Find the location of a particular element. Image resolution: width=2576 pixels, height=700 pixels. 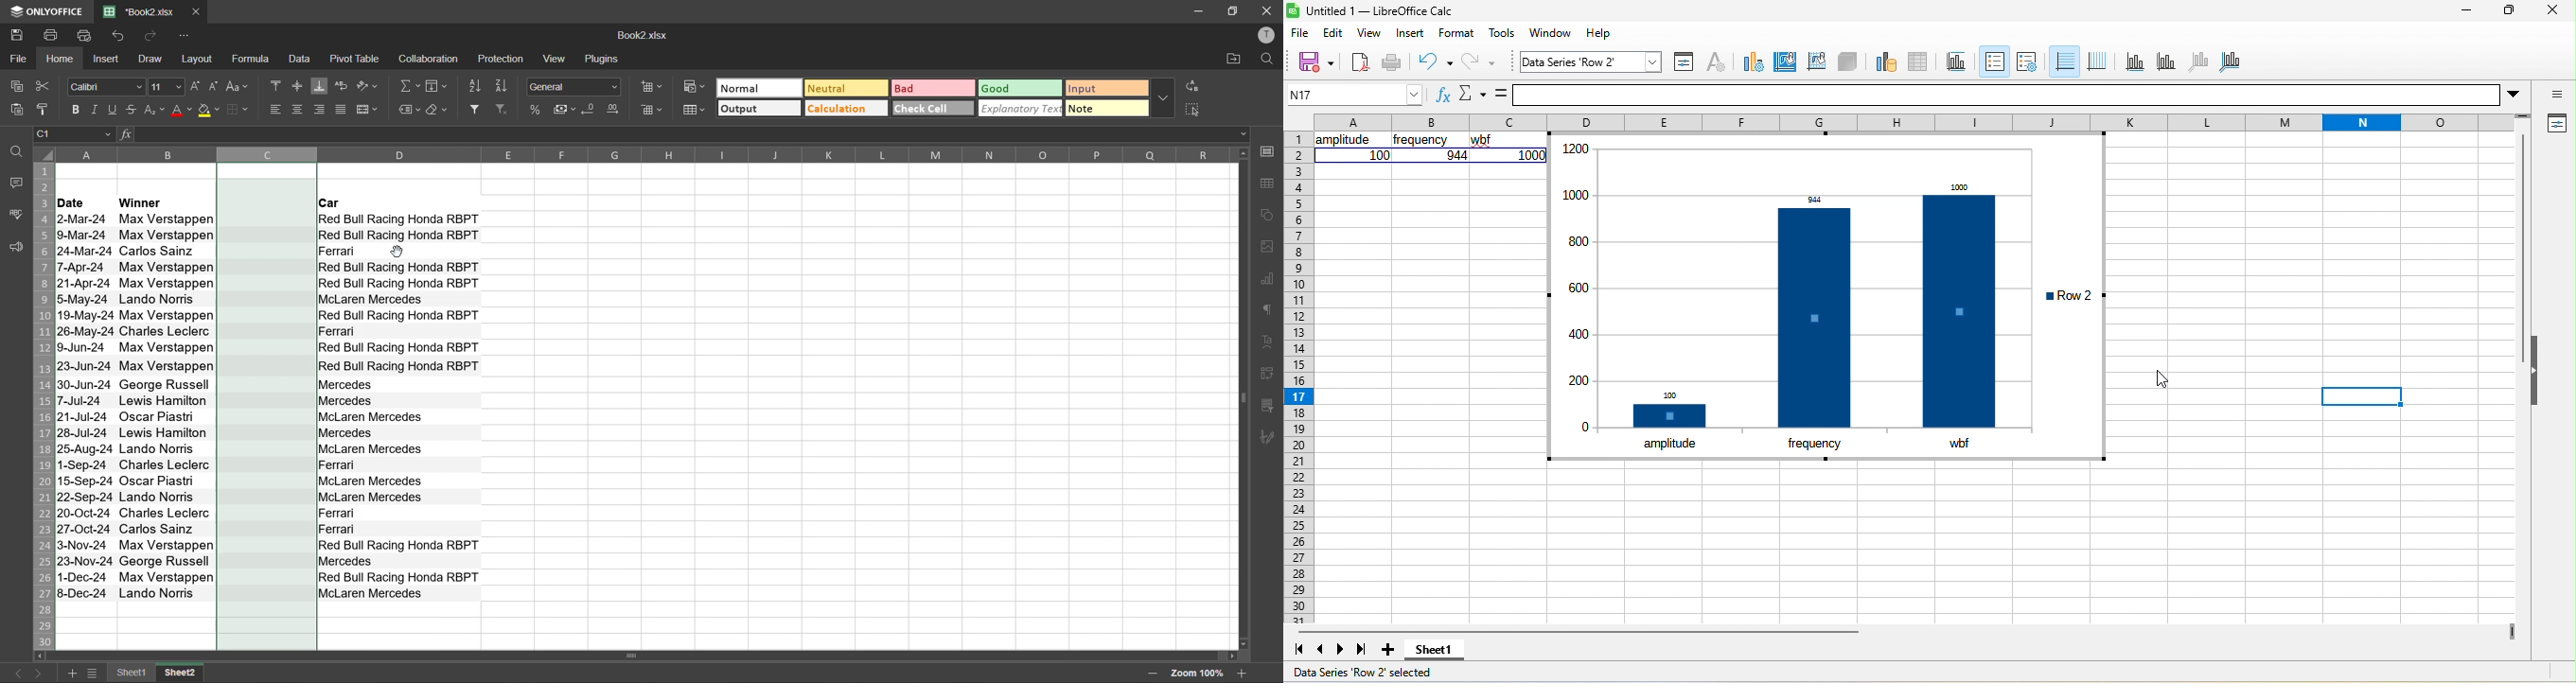

comments is located at coordinates (17, 182).